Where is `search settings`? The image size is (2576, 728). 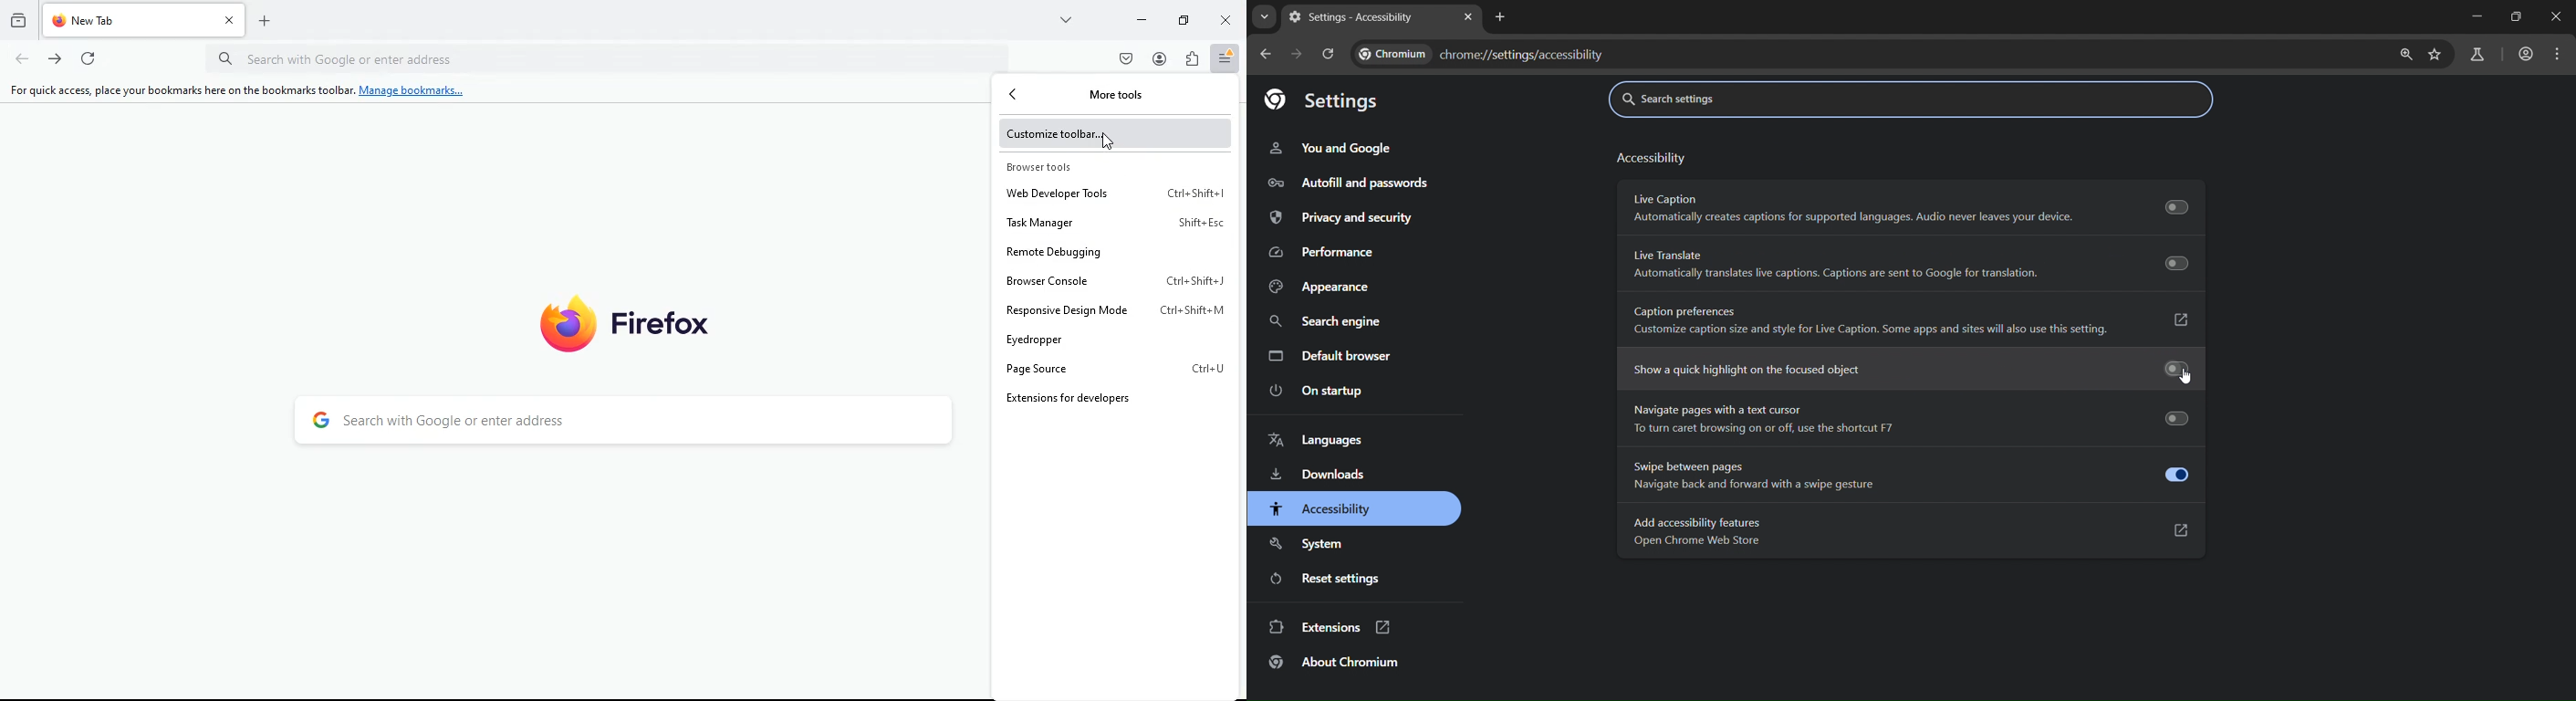 search settings is located at coordinates (1787, 98).